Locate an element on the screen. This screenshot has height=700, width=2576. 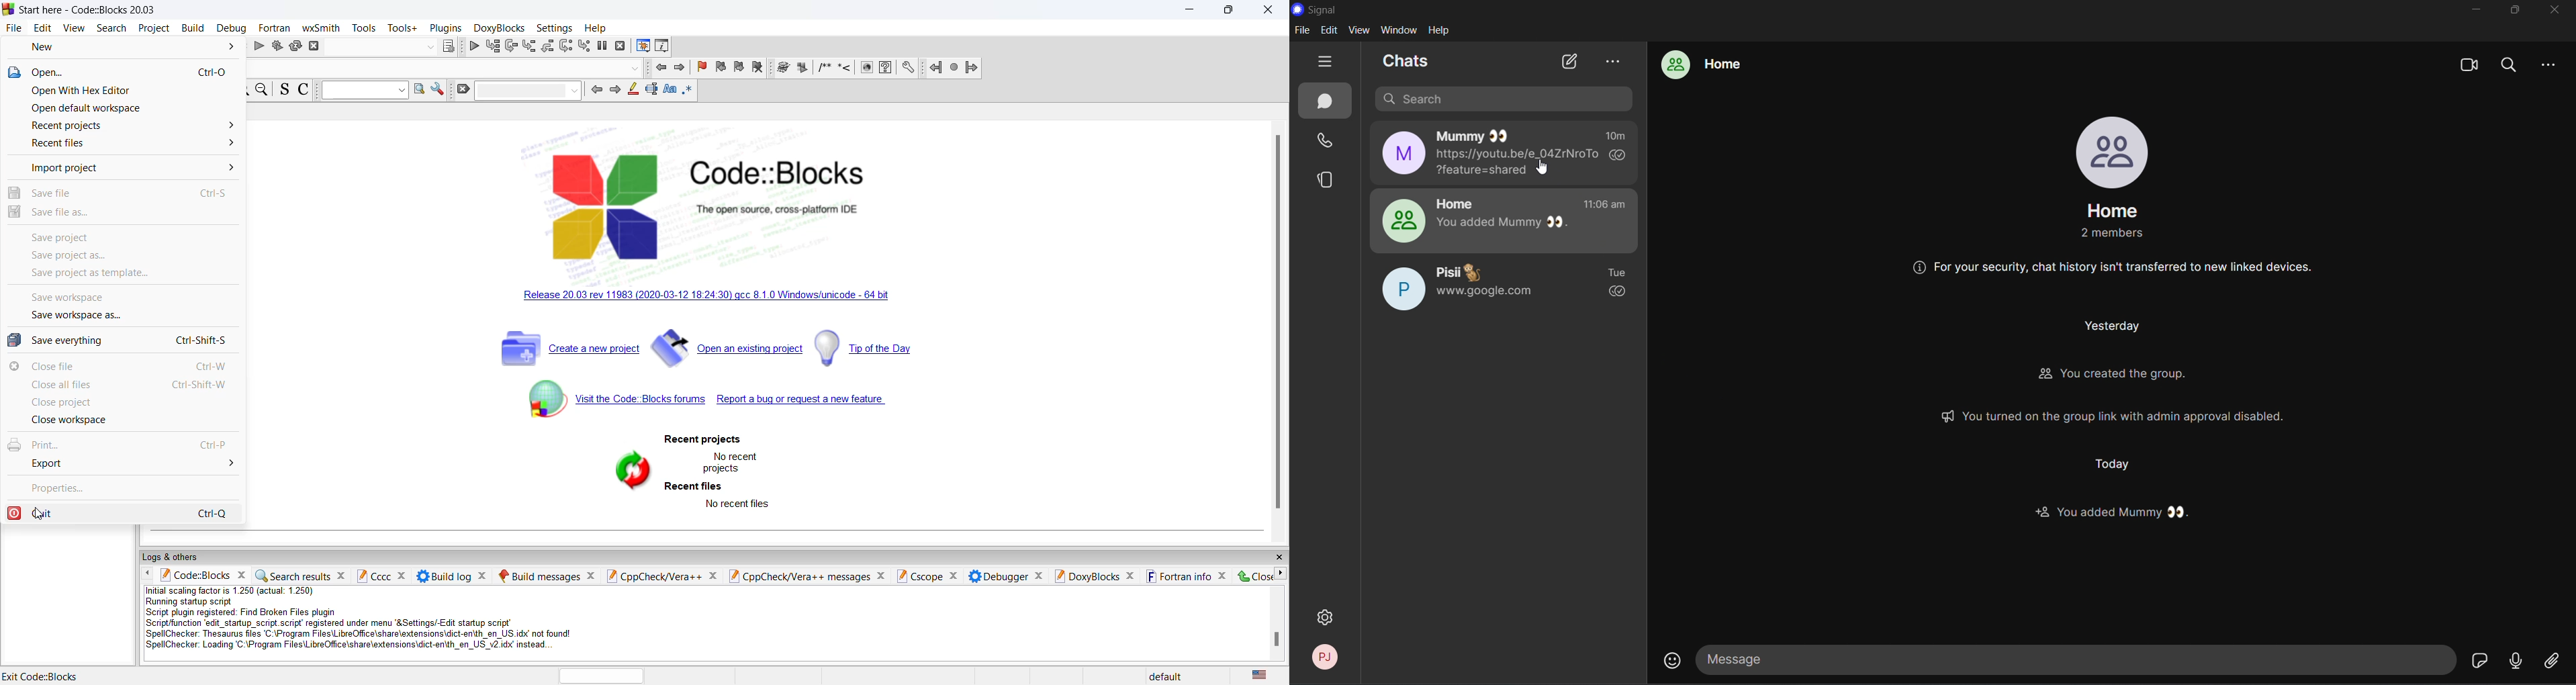
rebuild is located at coordinates (296, 46).